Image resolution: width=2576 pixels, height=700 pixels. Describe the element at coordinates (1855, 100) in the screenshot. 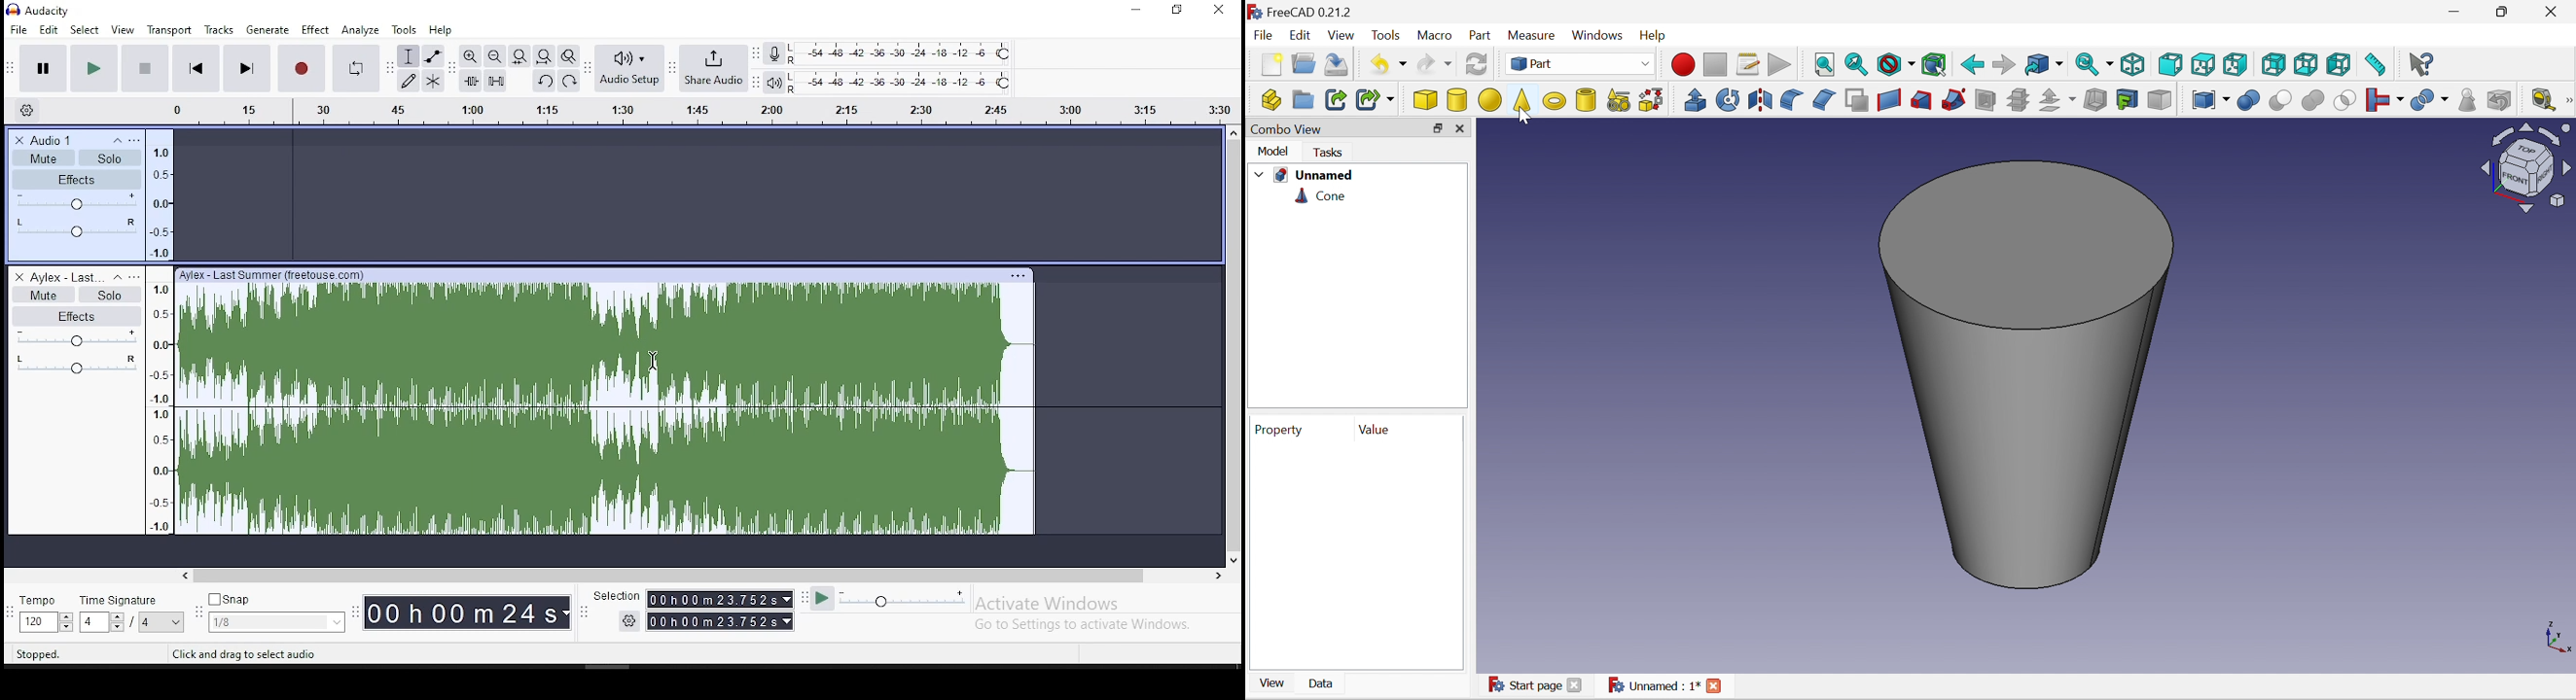

I see `Make face from wires` at that location.